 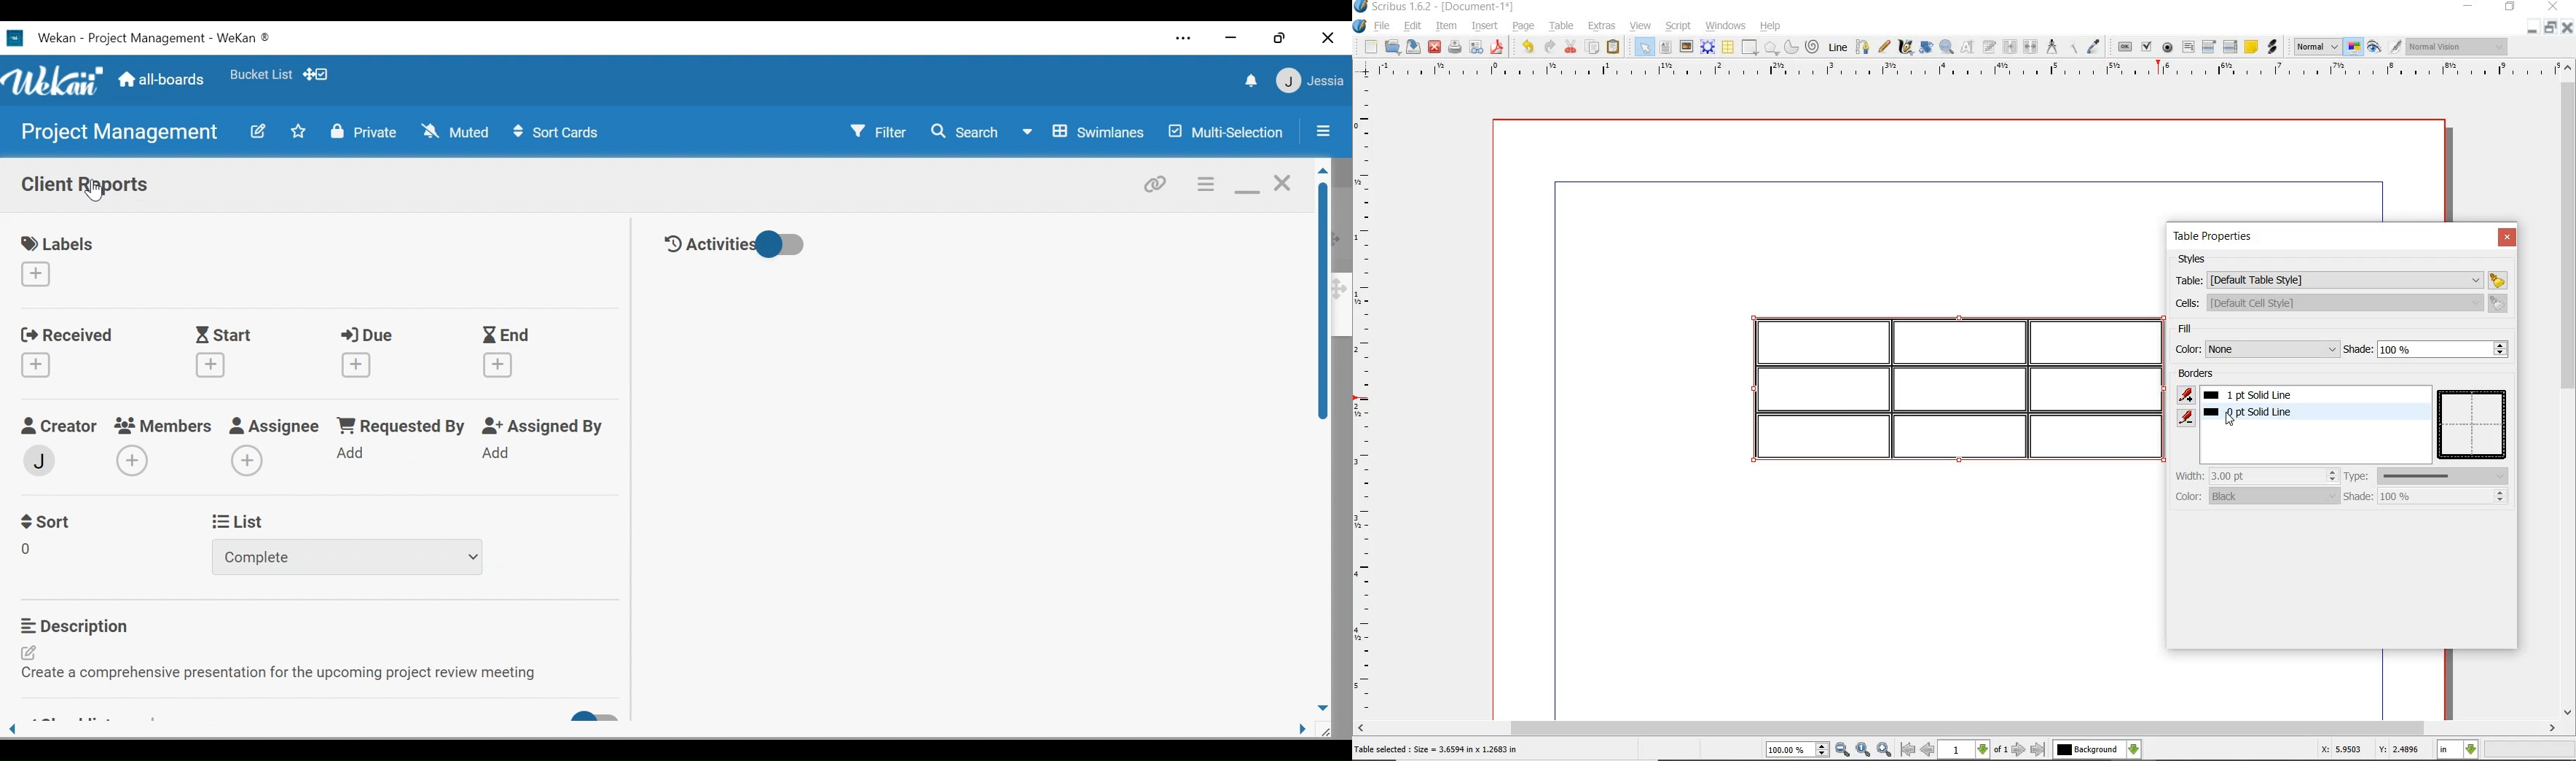 What do you see at coordinates (146, 38) in the screenshot?
I see `Board Title` at bounding box center [146, 38].